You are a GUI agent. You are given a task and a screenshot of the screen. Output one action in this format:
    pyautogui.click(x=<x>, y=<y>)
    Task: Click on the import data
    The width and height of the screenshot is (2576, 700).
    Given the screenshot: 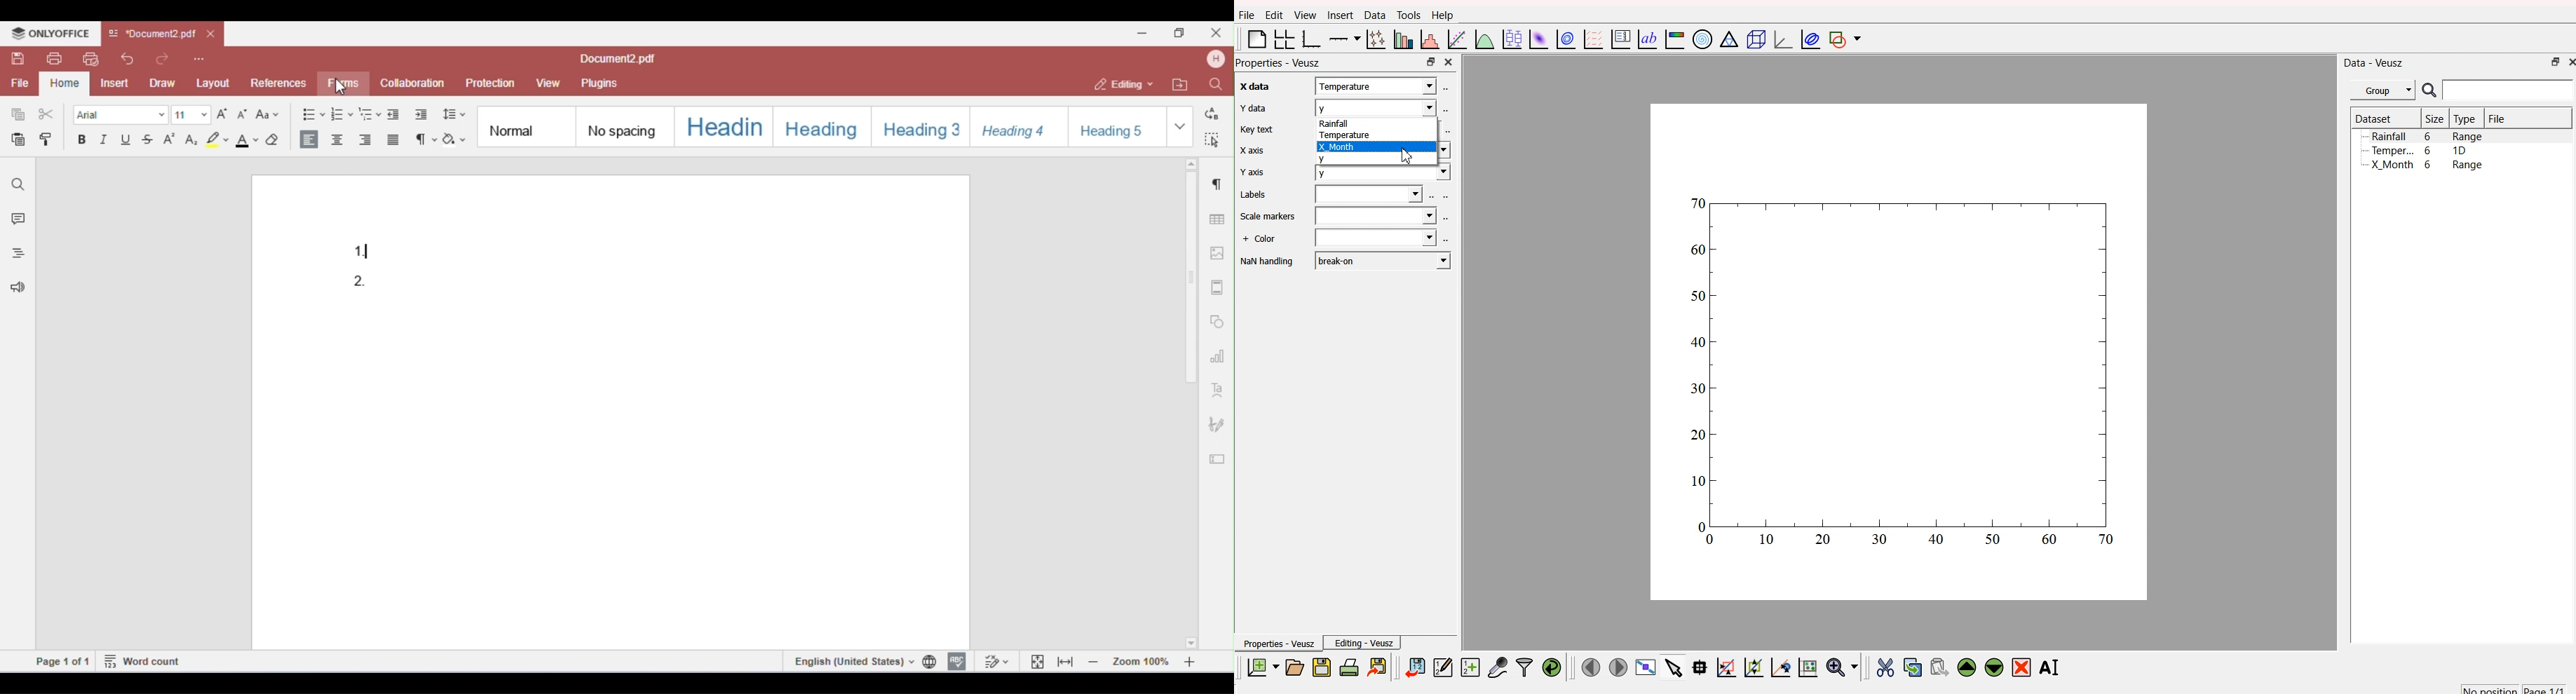 What is the action you would take?
    pyautogui.click(x=1416, y=668)
    